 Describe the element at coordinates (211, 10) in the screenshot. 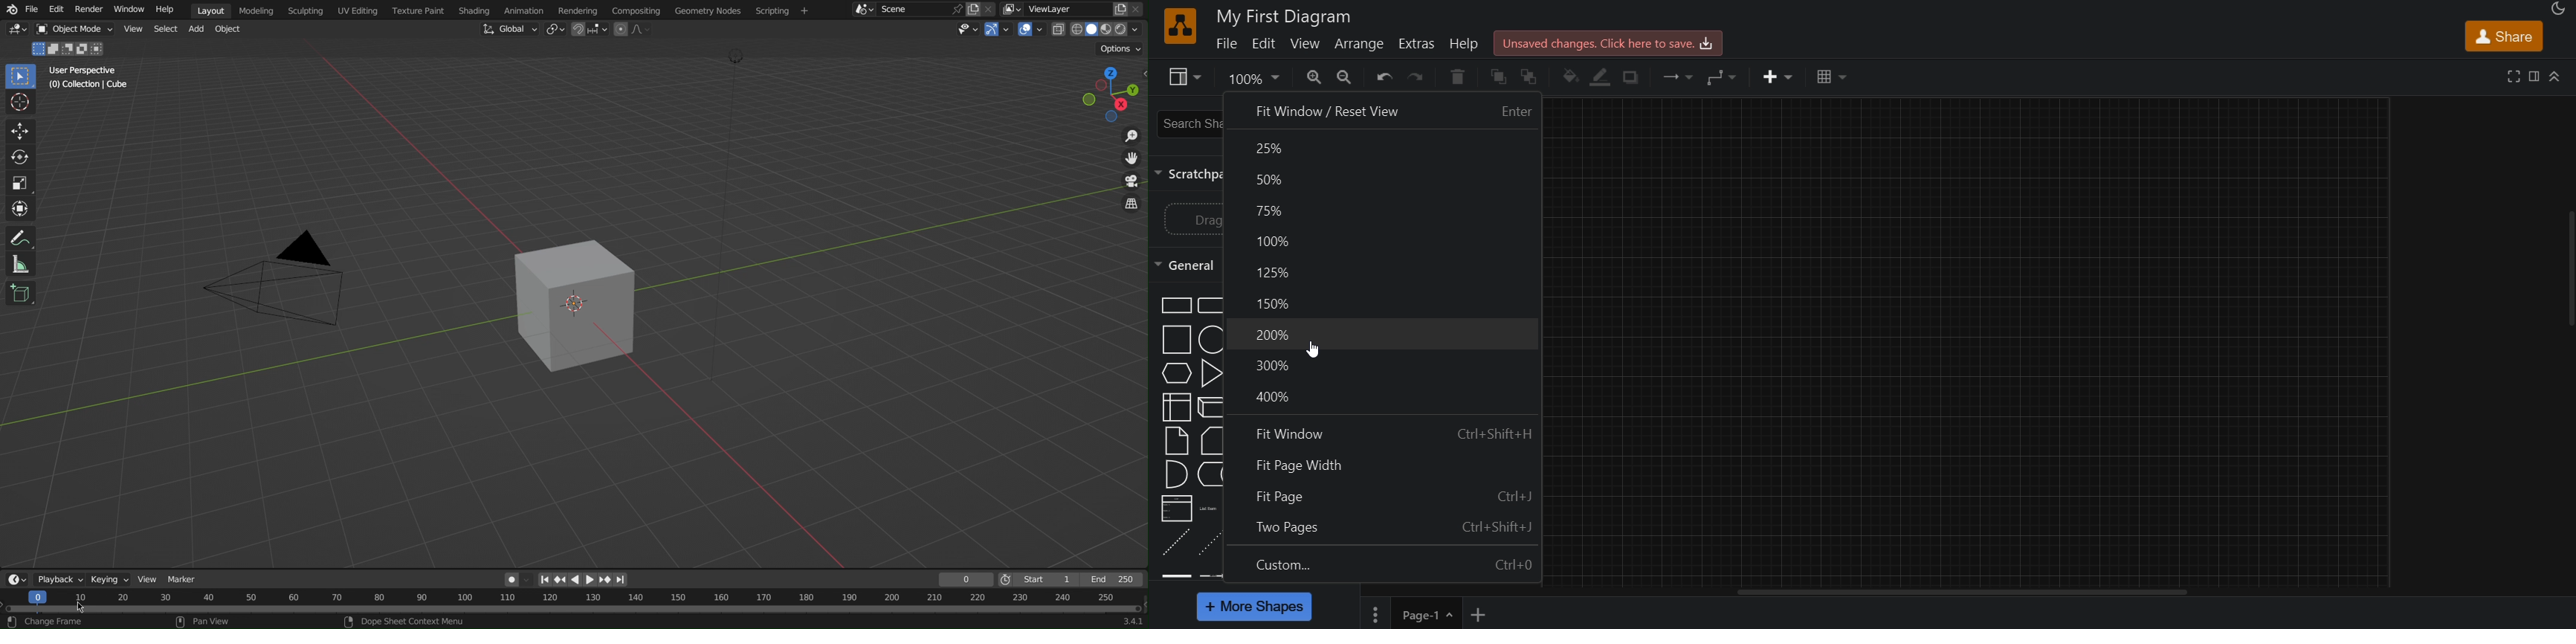

I see `Layout` at that location.